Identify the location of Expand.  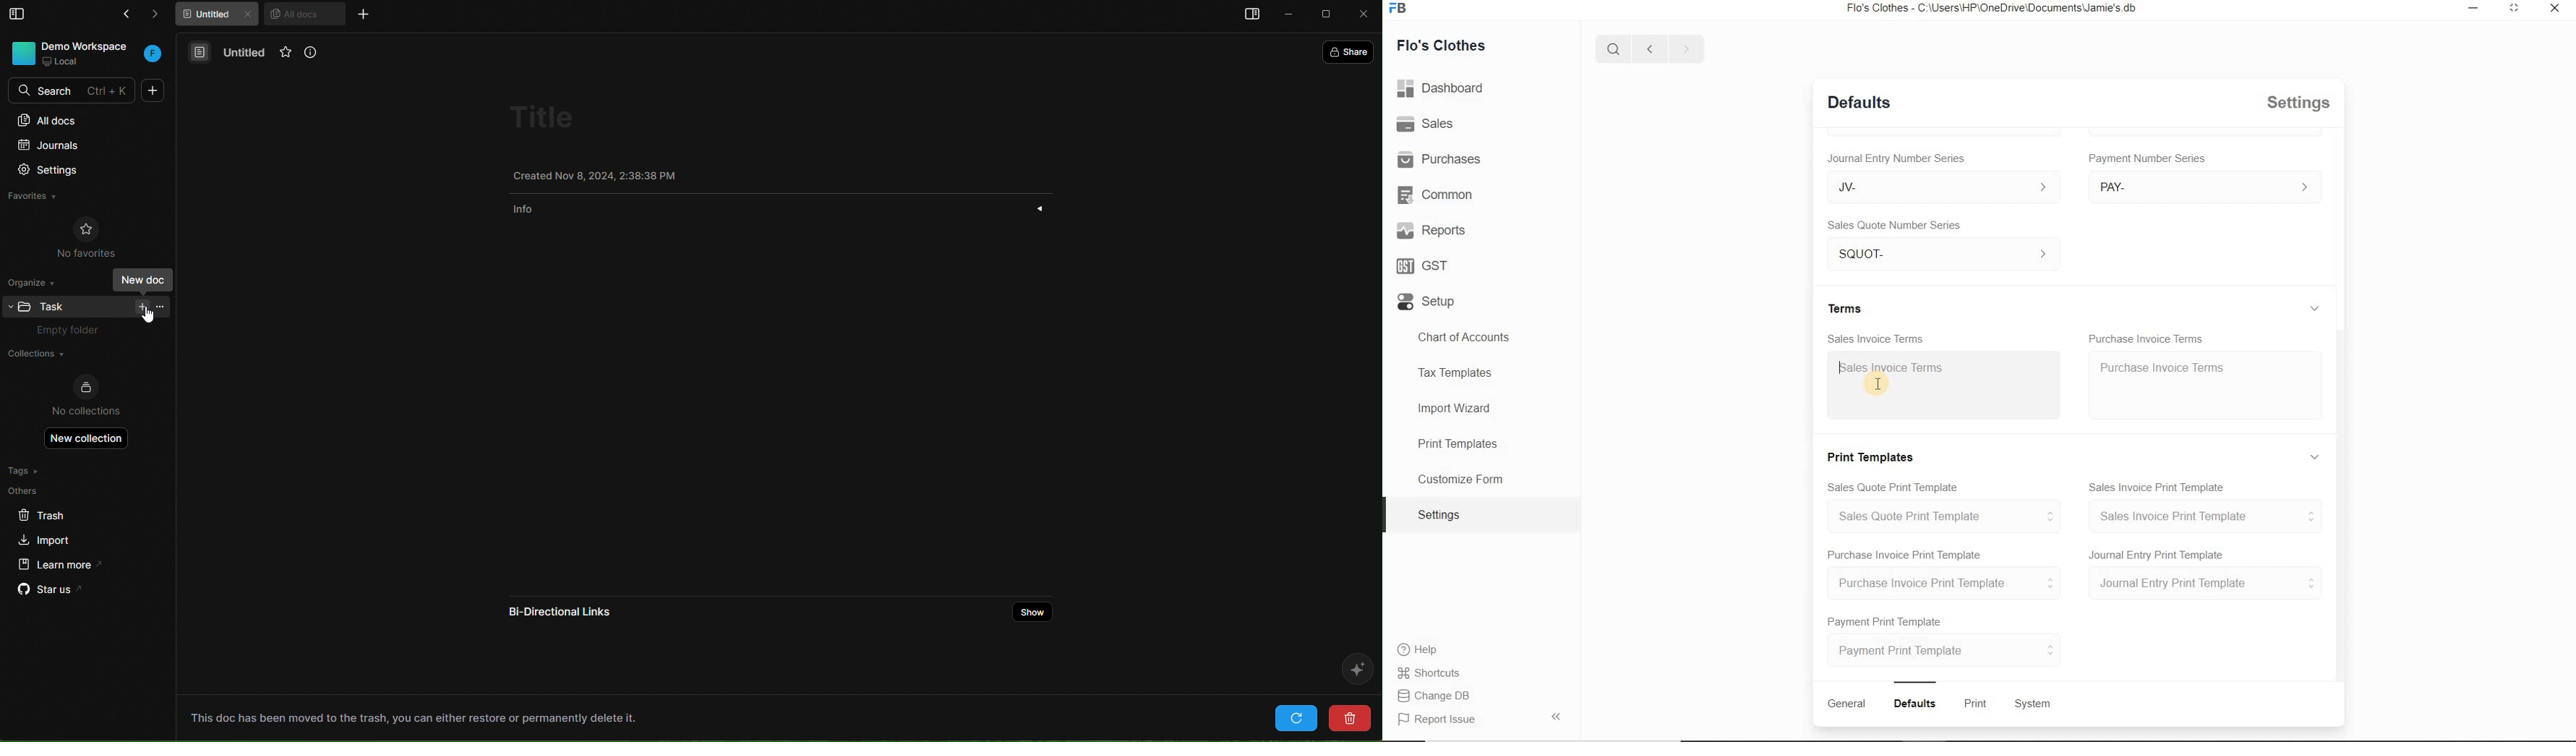
(2318, 145).